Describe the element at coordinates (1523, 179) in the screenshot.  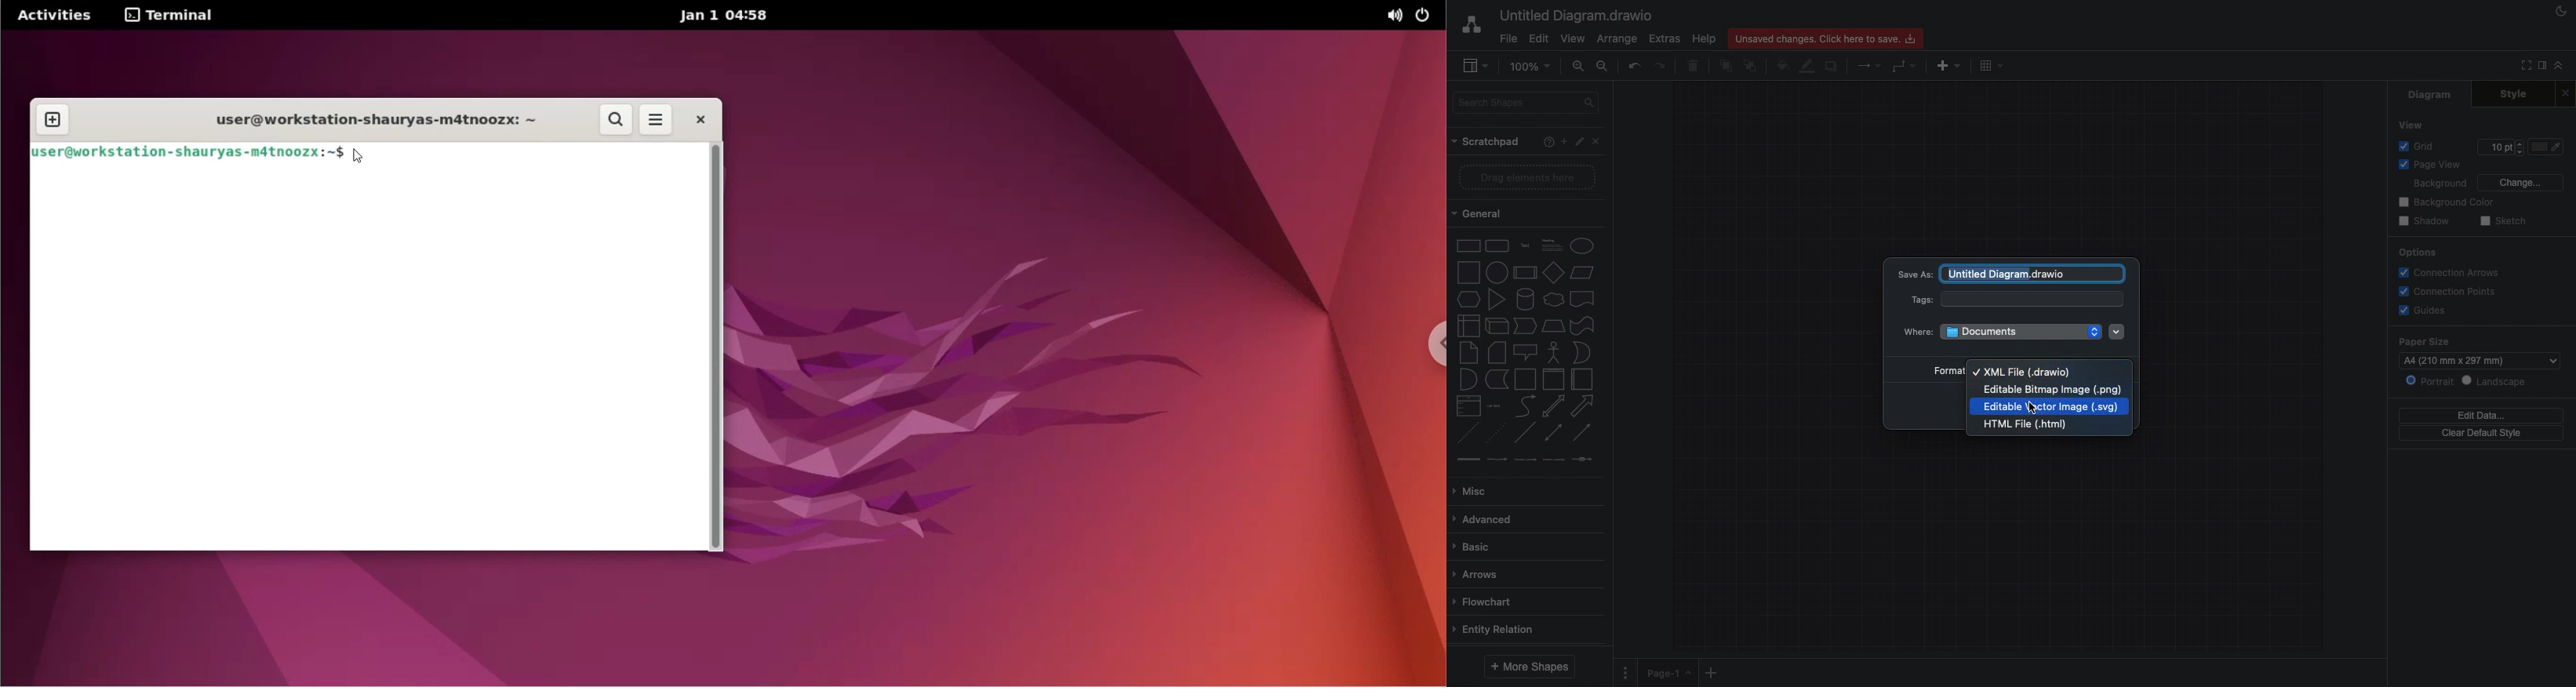
I see `Drag elements here` at that location.